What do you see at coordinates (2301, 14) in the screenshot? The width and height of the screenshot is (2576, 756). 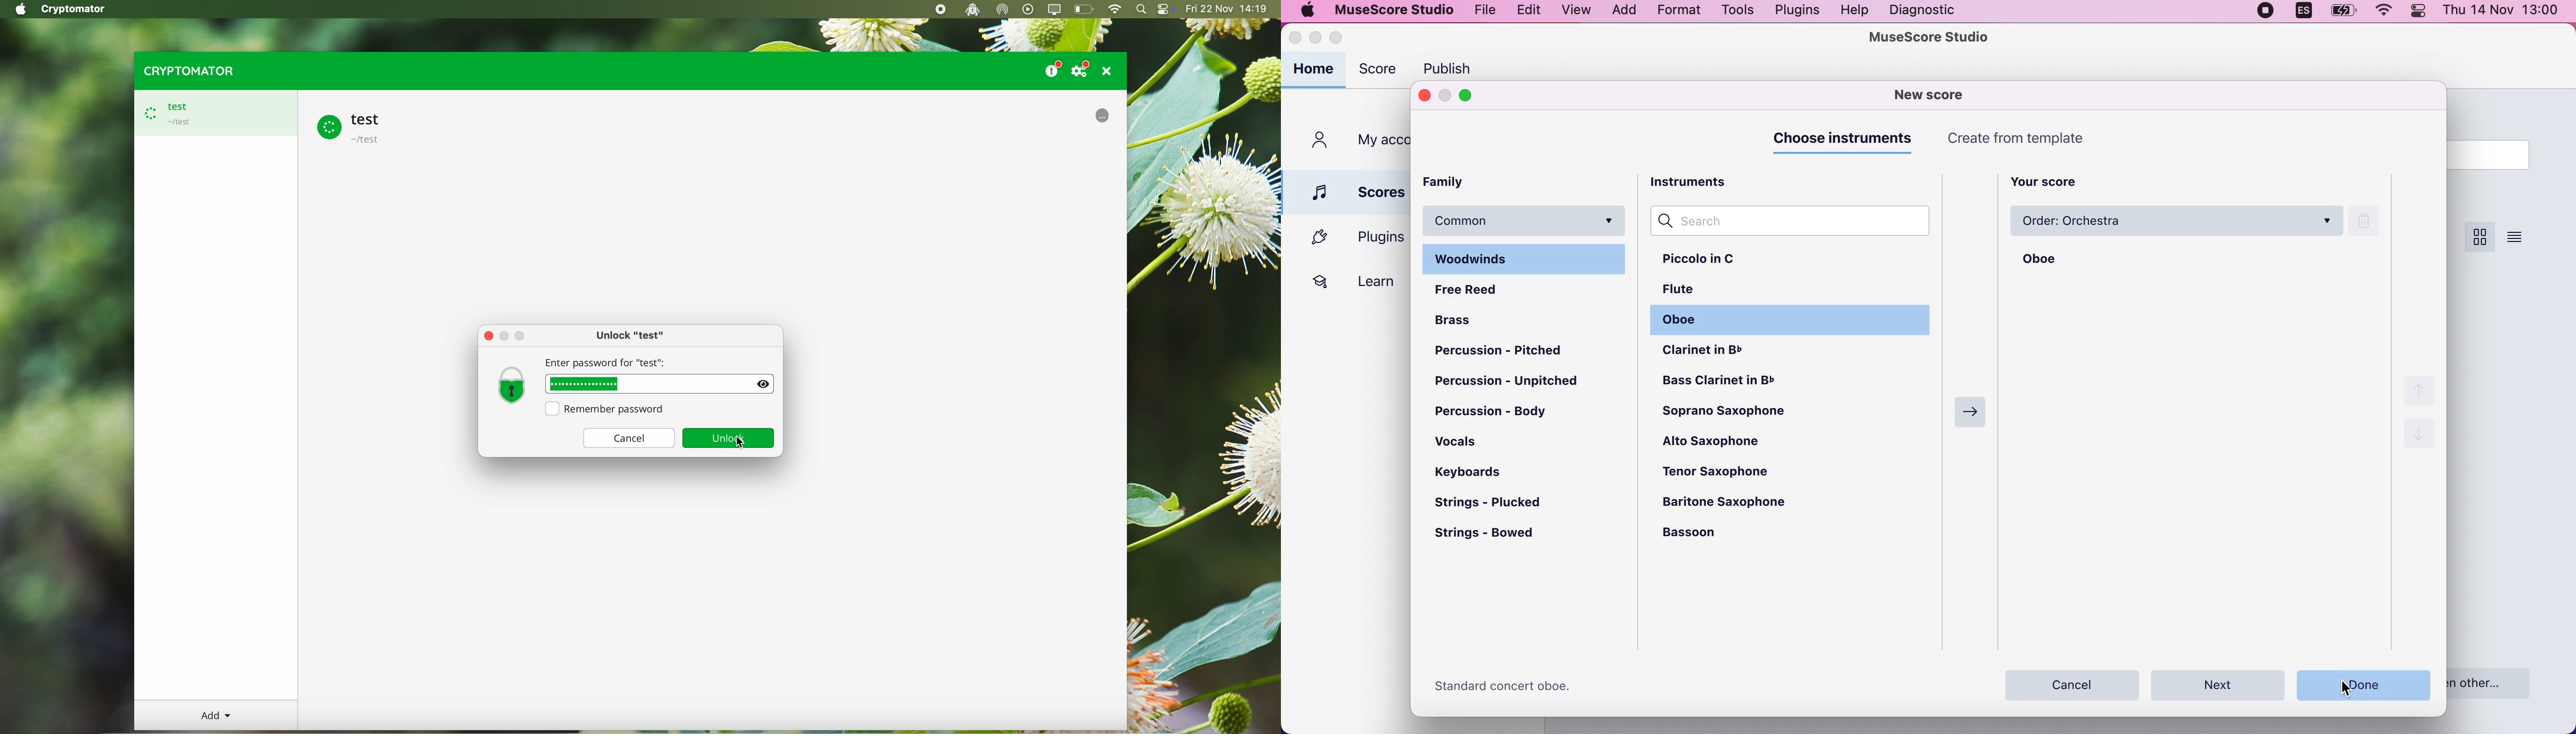 I see `language` at bounding box center [2301, 14].